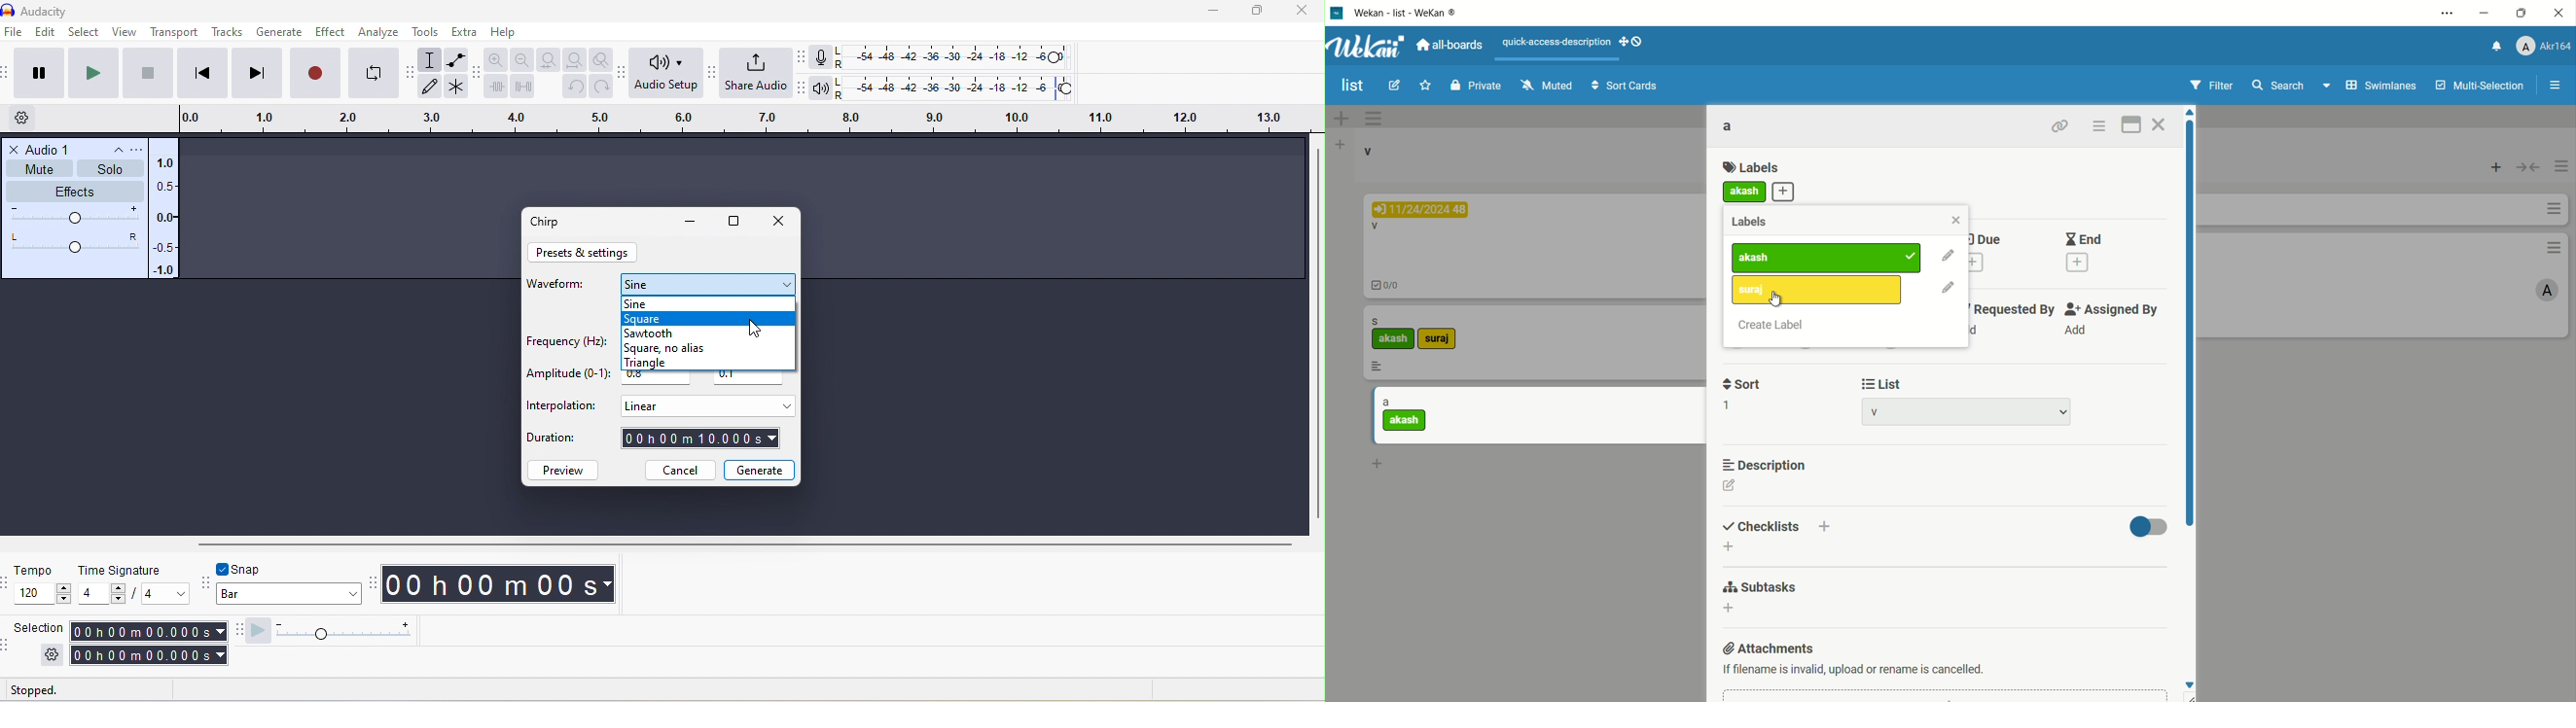 The width and height of the screenshot is (2576, 728). I want to click on duration:, so click(562, 441).